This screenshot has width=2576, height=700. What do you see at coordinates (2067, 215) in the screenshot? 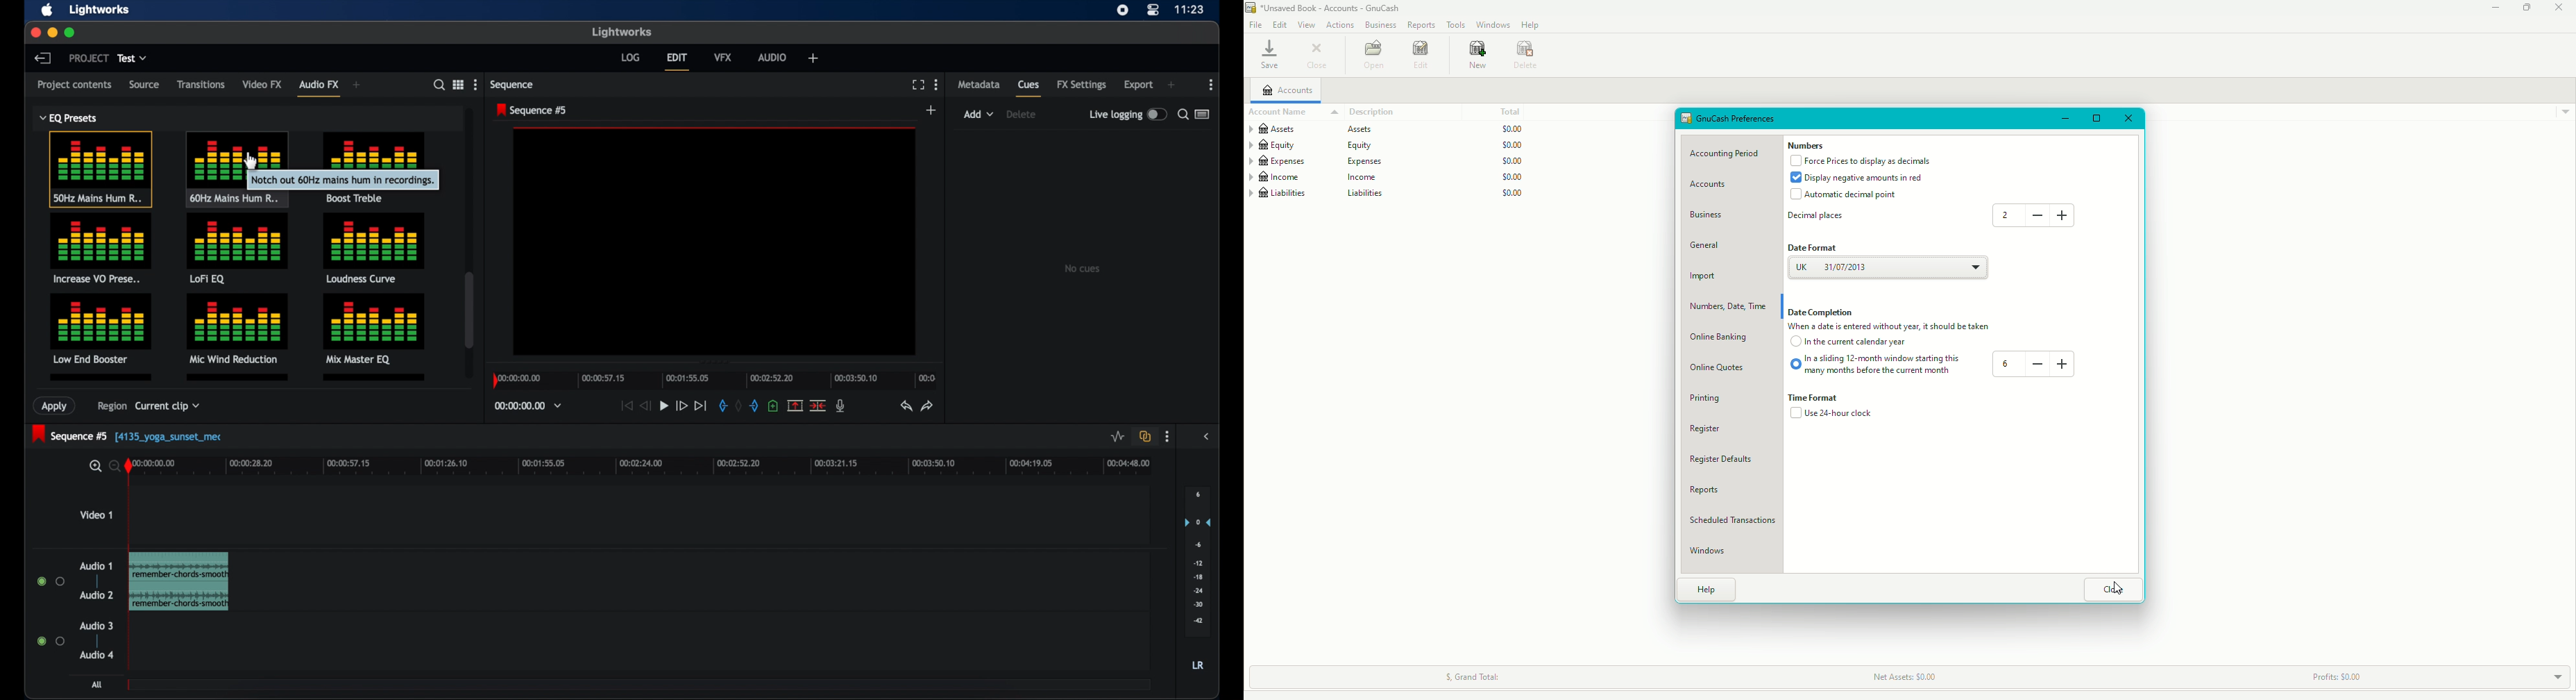
I see `Plus` at bounding box center [2067, 215].